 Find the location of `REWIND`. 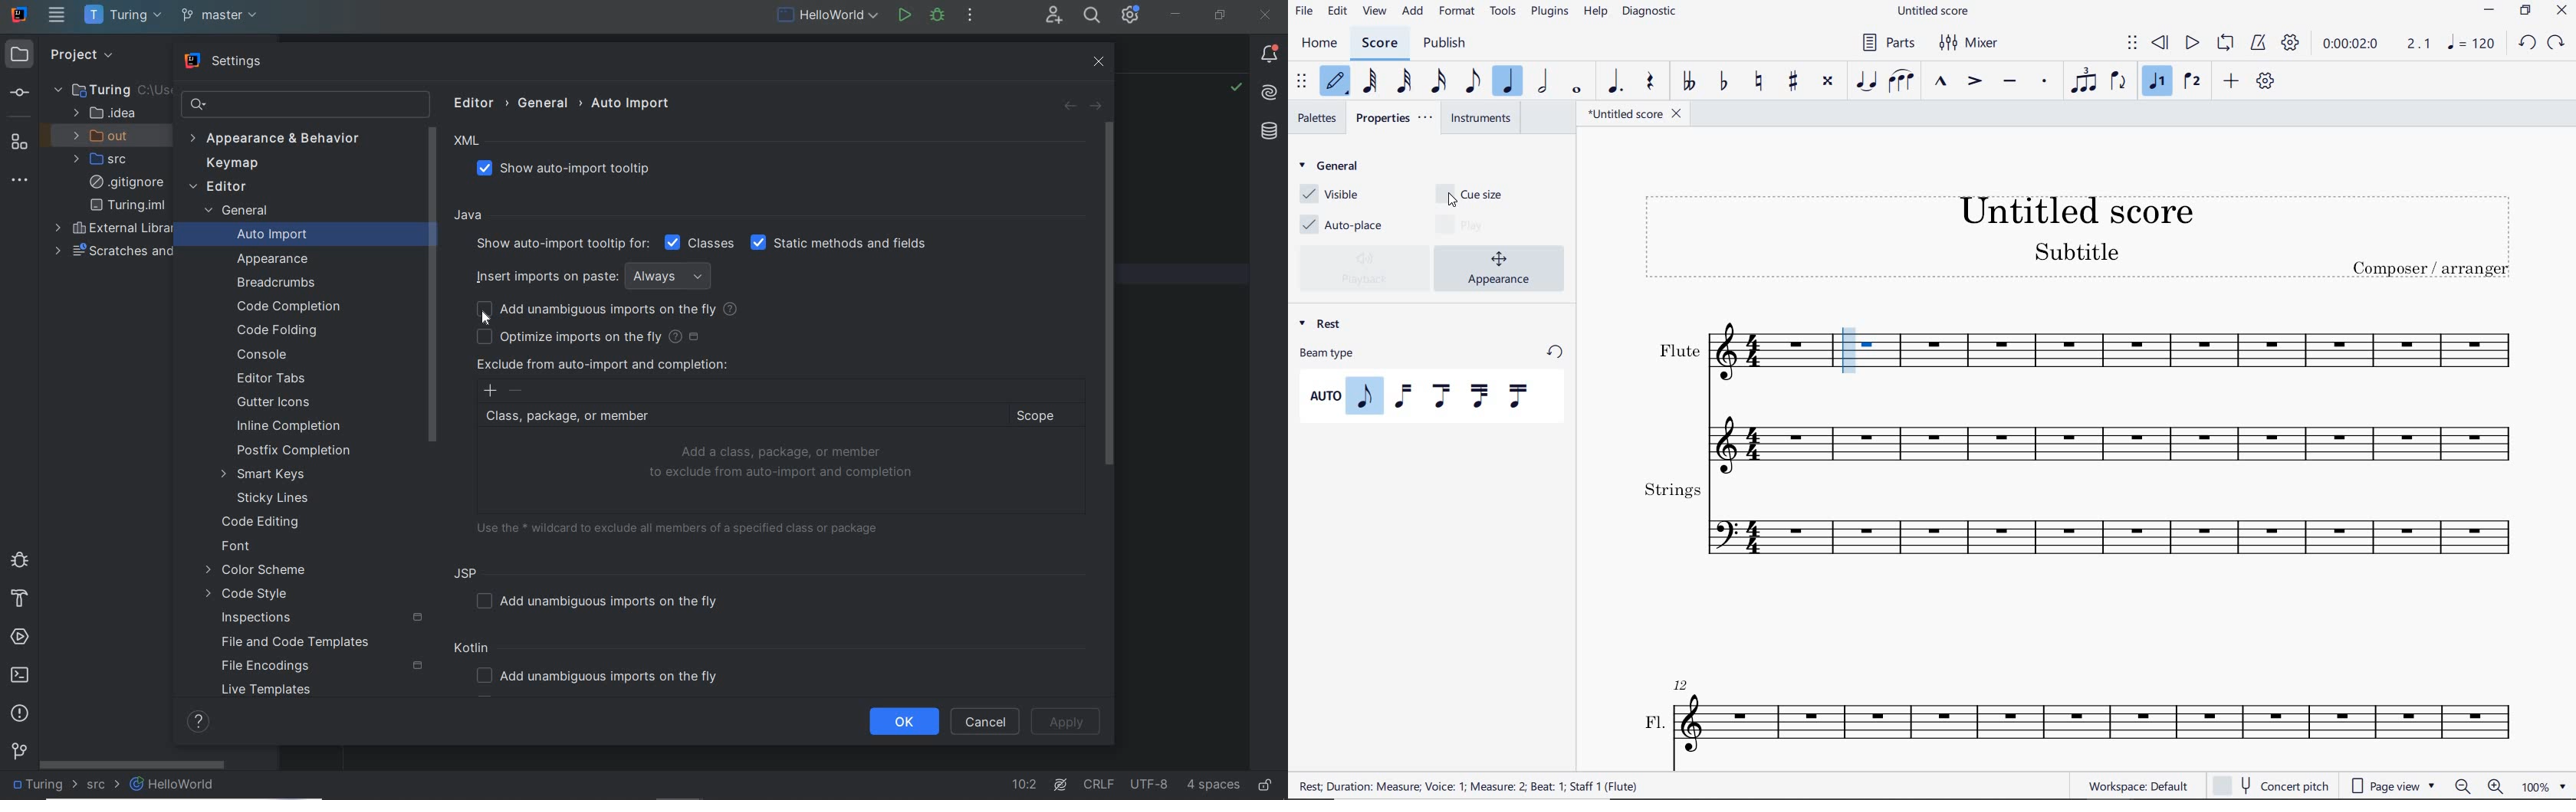

REWIND is located at coordinates (2160, 44).